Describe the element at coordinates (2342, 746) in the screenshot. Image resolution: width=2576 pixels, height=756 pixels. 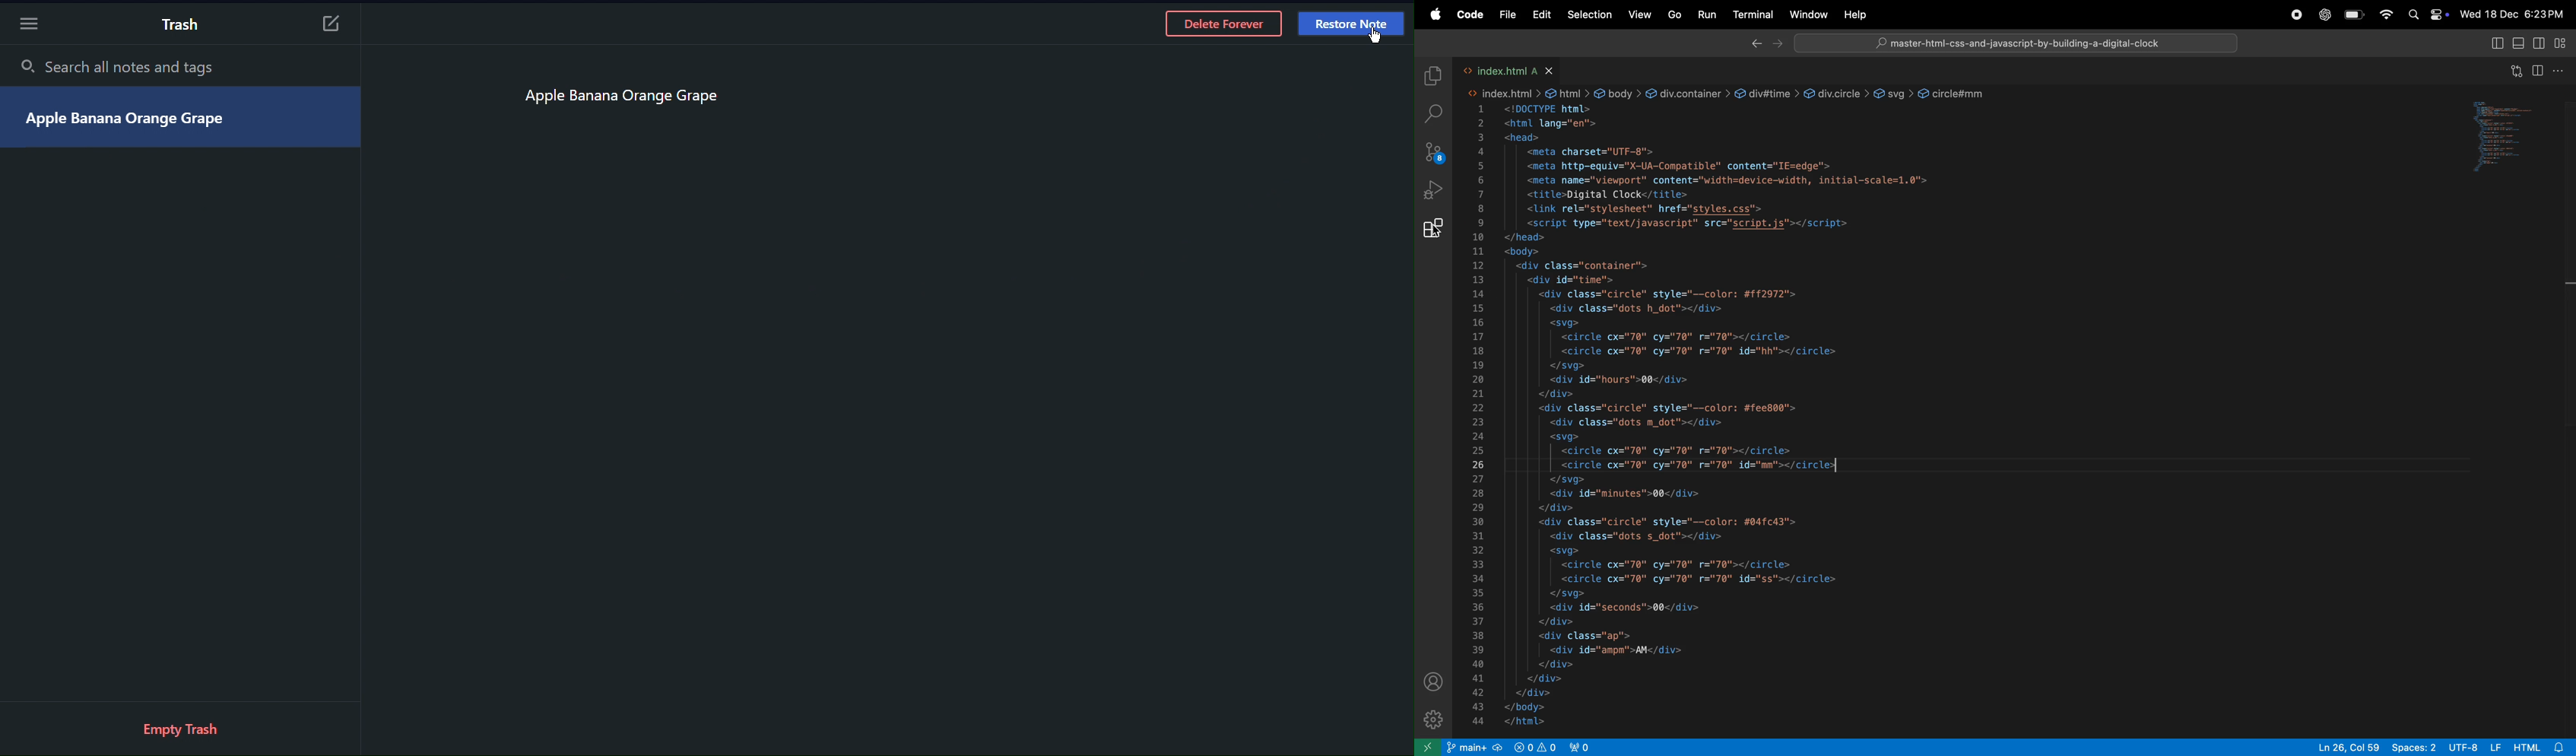
I see `ln col 59` at that location.